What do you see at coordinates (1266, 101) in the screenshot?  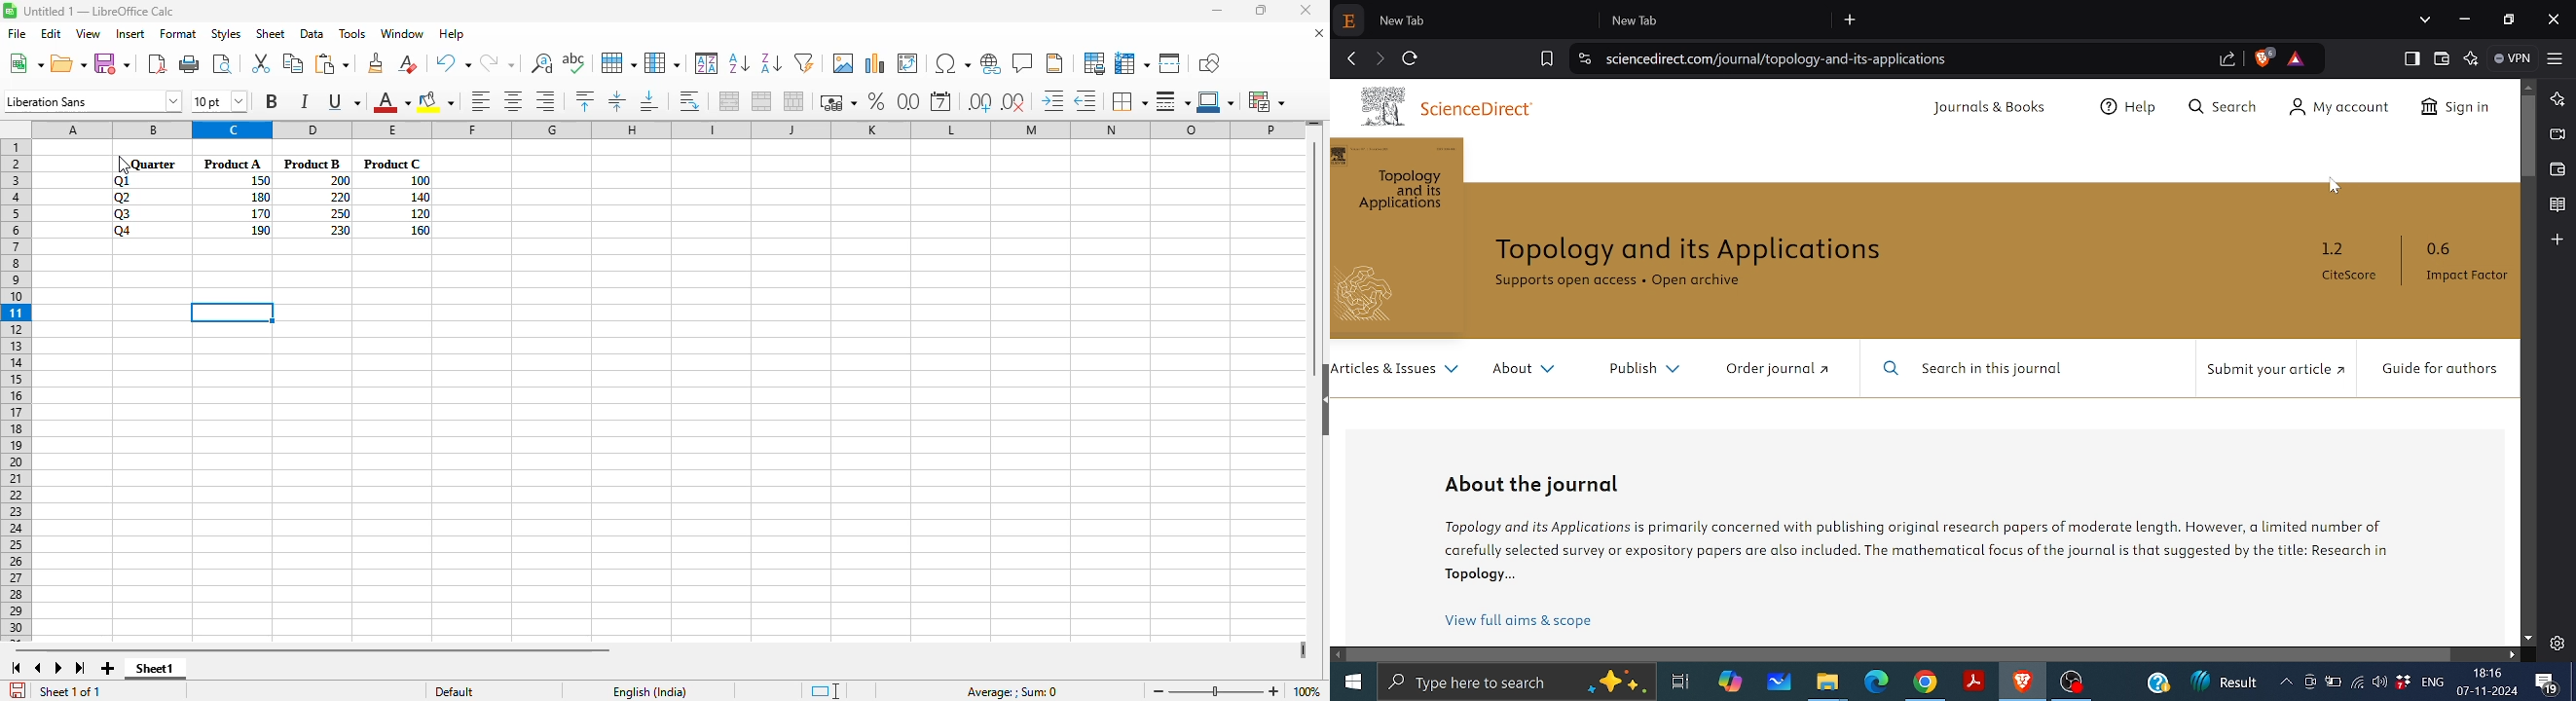 I see `conditional` at bounding box center [1266, 101].